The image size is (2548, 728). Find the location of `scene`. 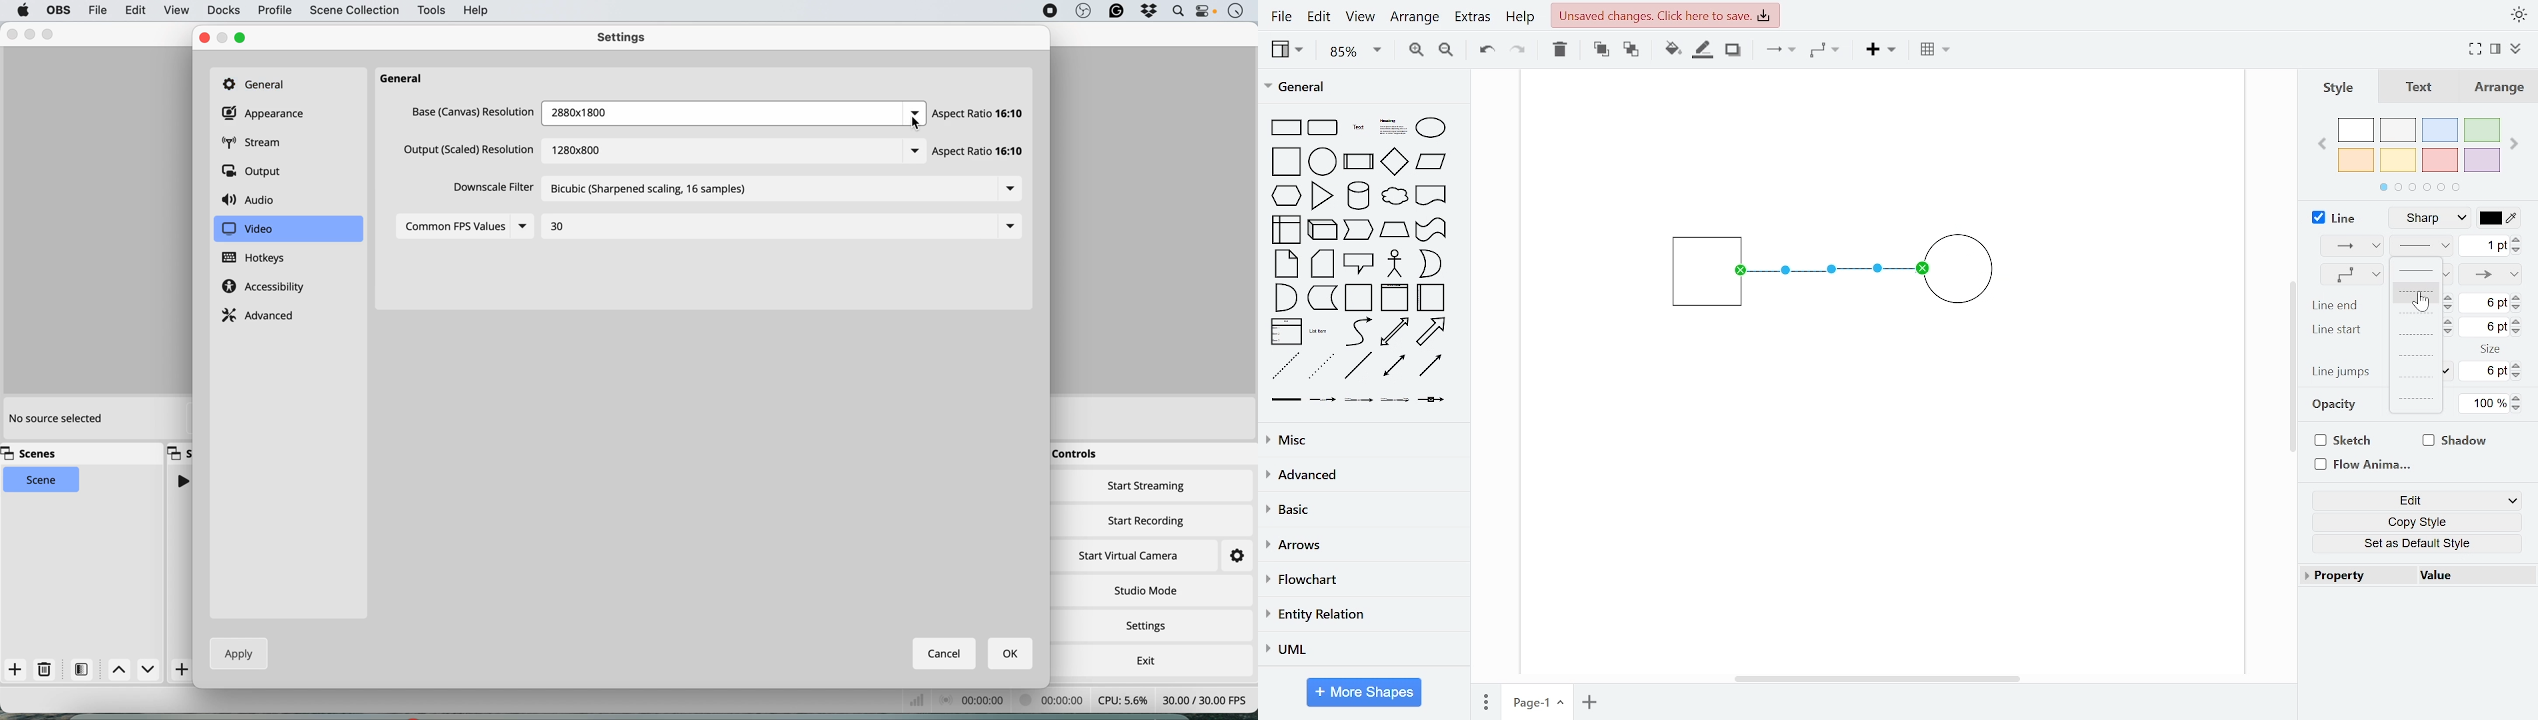

scene is located at coordinates (43, 481).